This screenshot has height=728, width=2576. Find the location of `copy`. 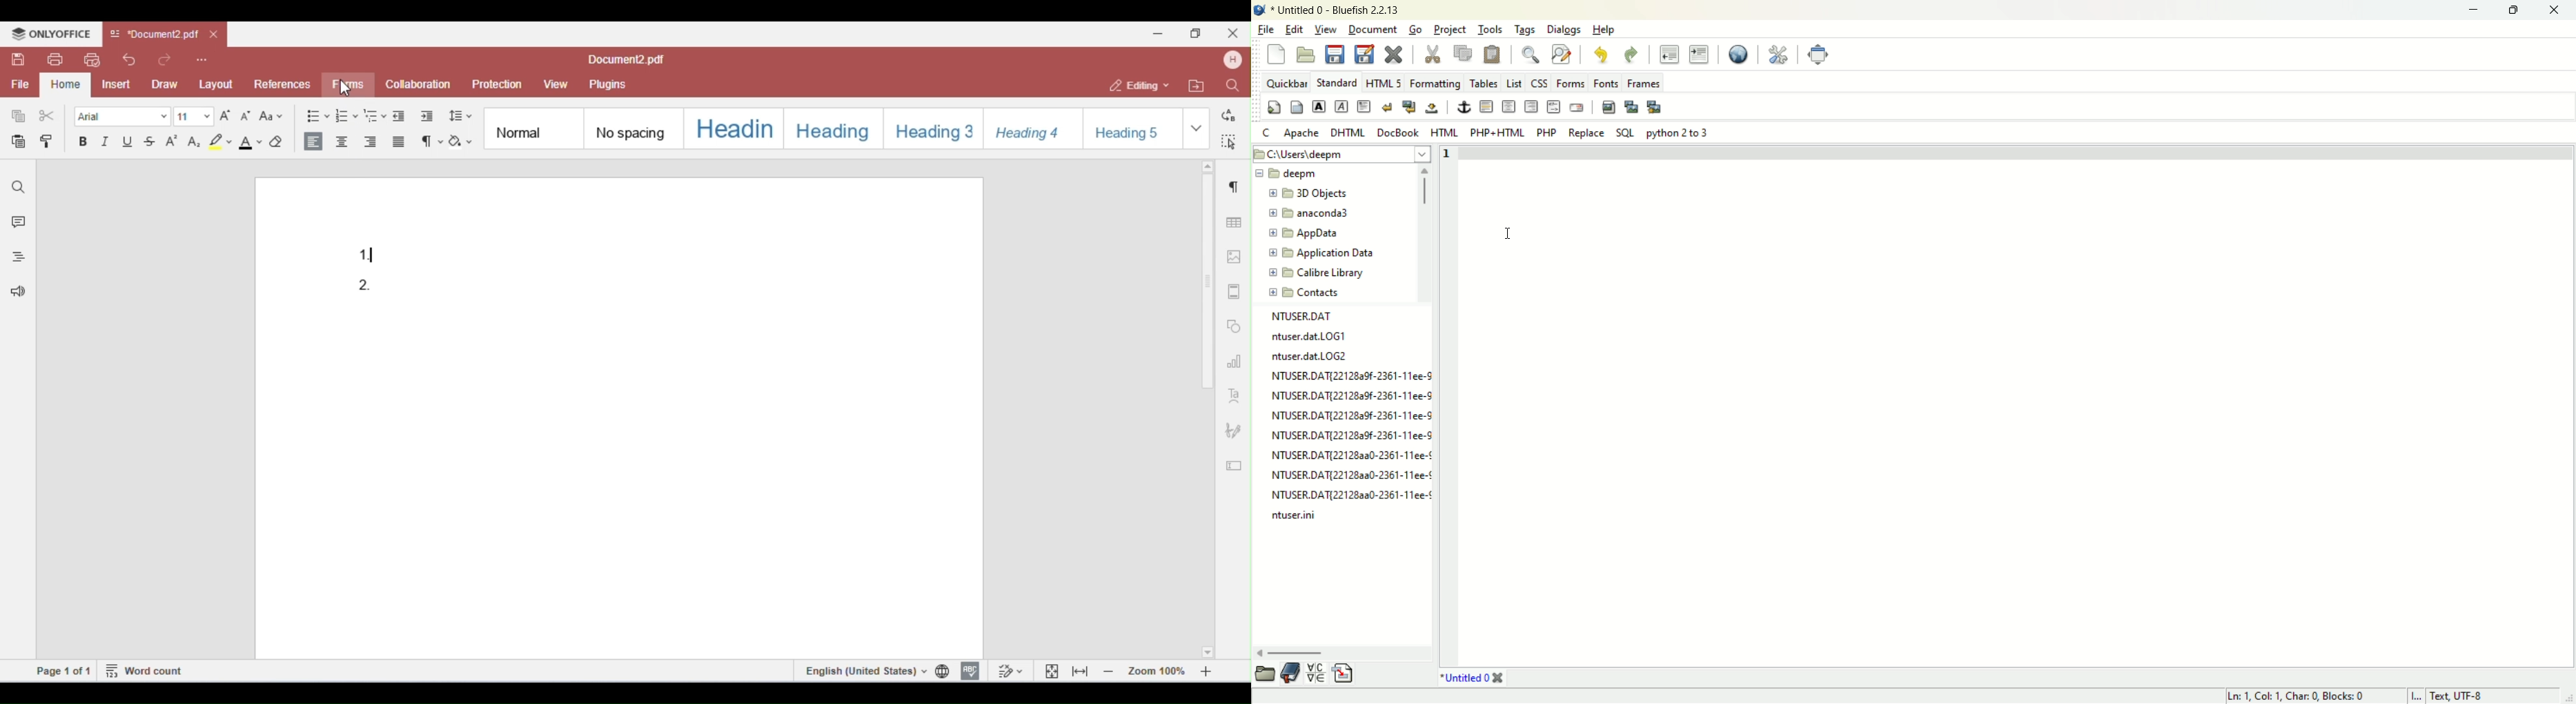

copy is located at coordinates (1464, 54).